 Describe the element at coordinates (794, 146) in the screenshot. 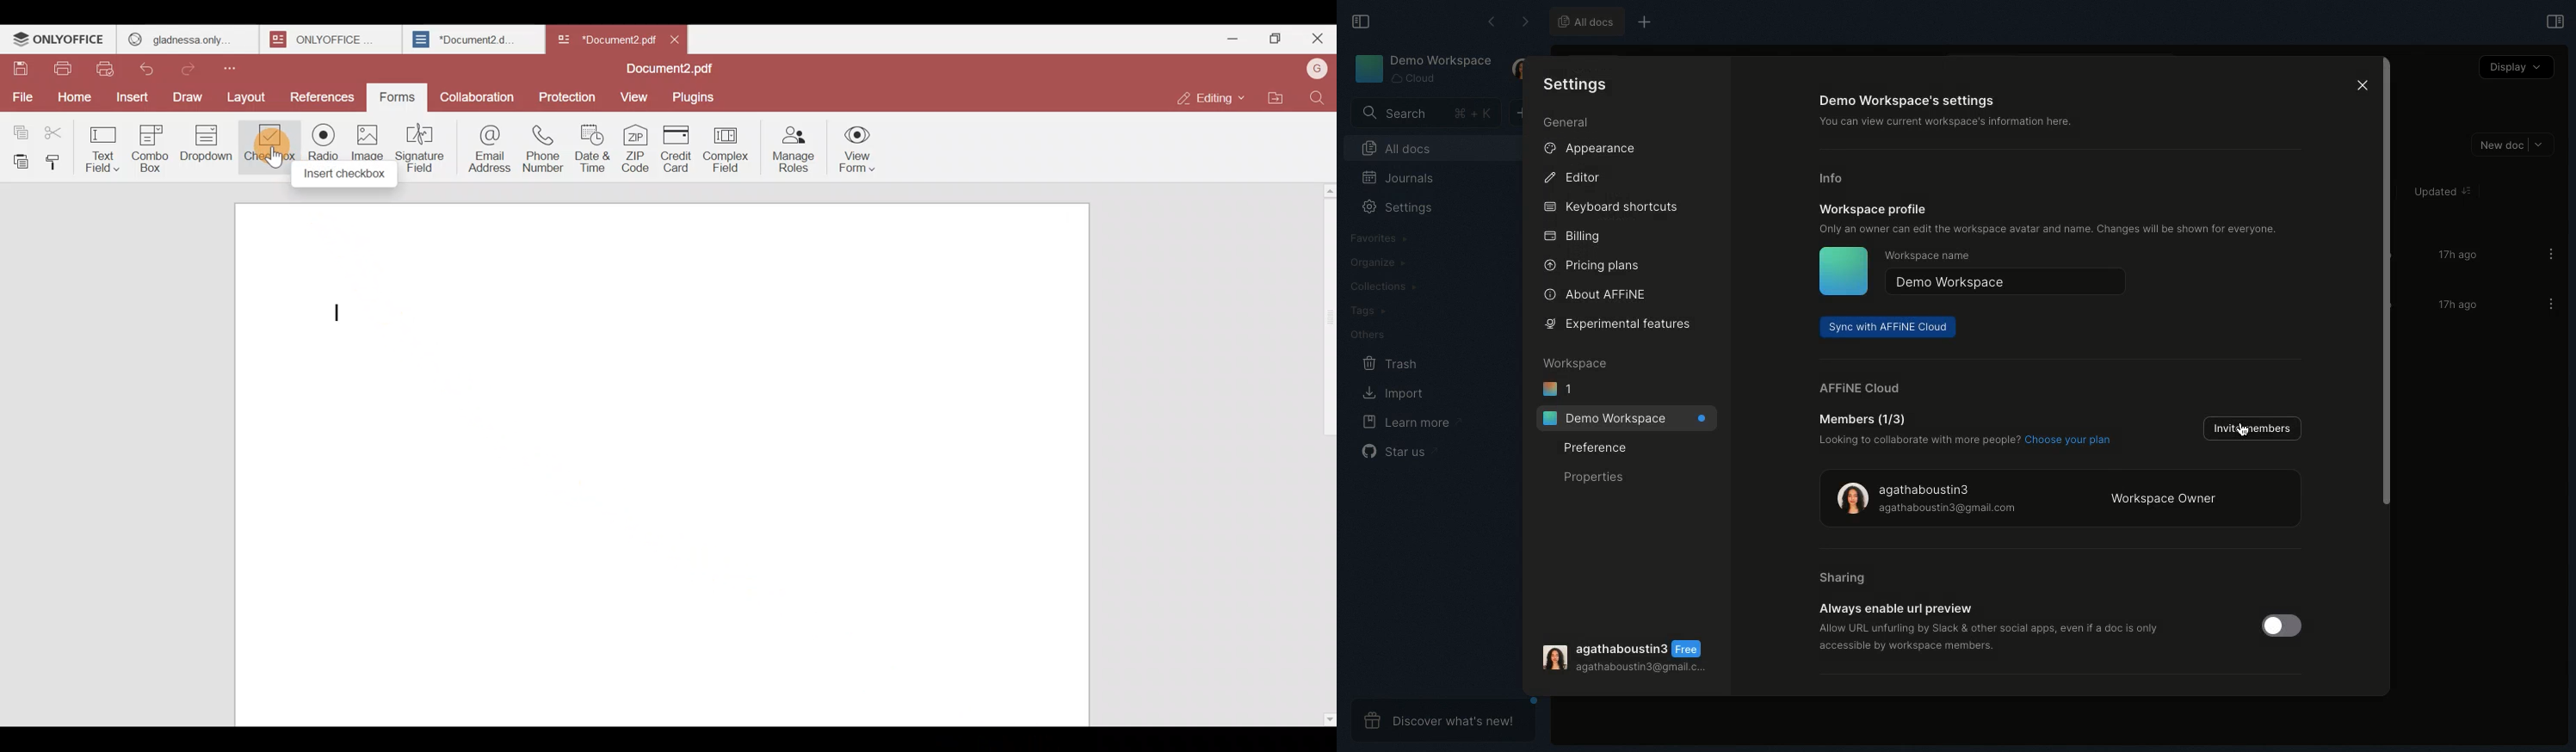

I see `Manage roles` at that location.